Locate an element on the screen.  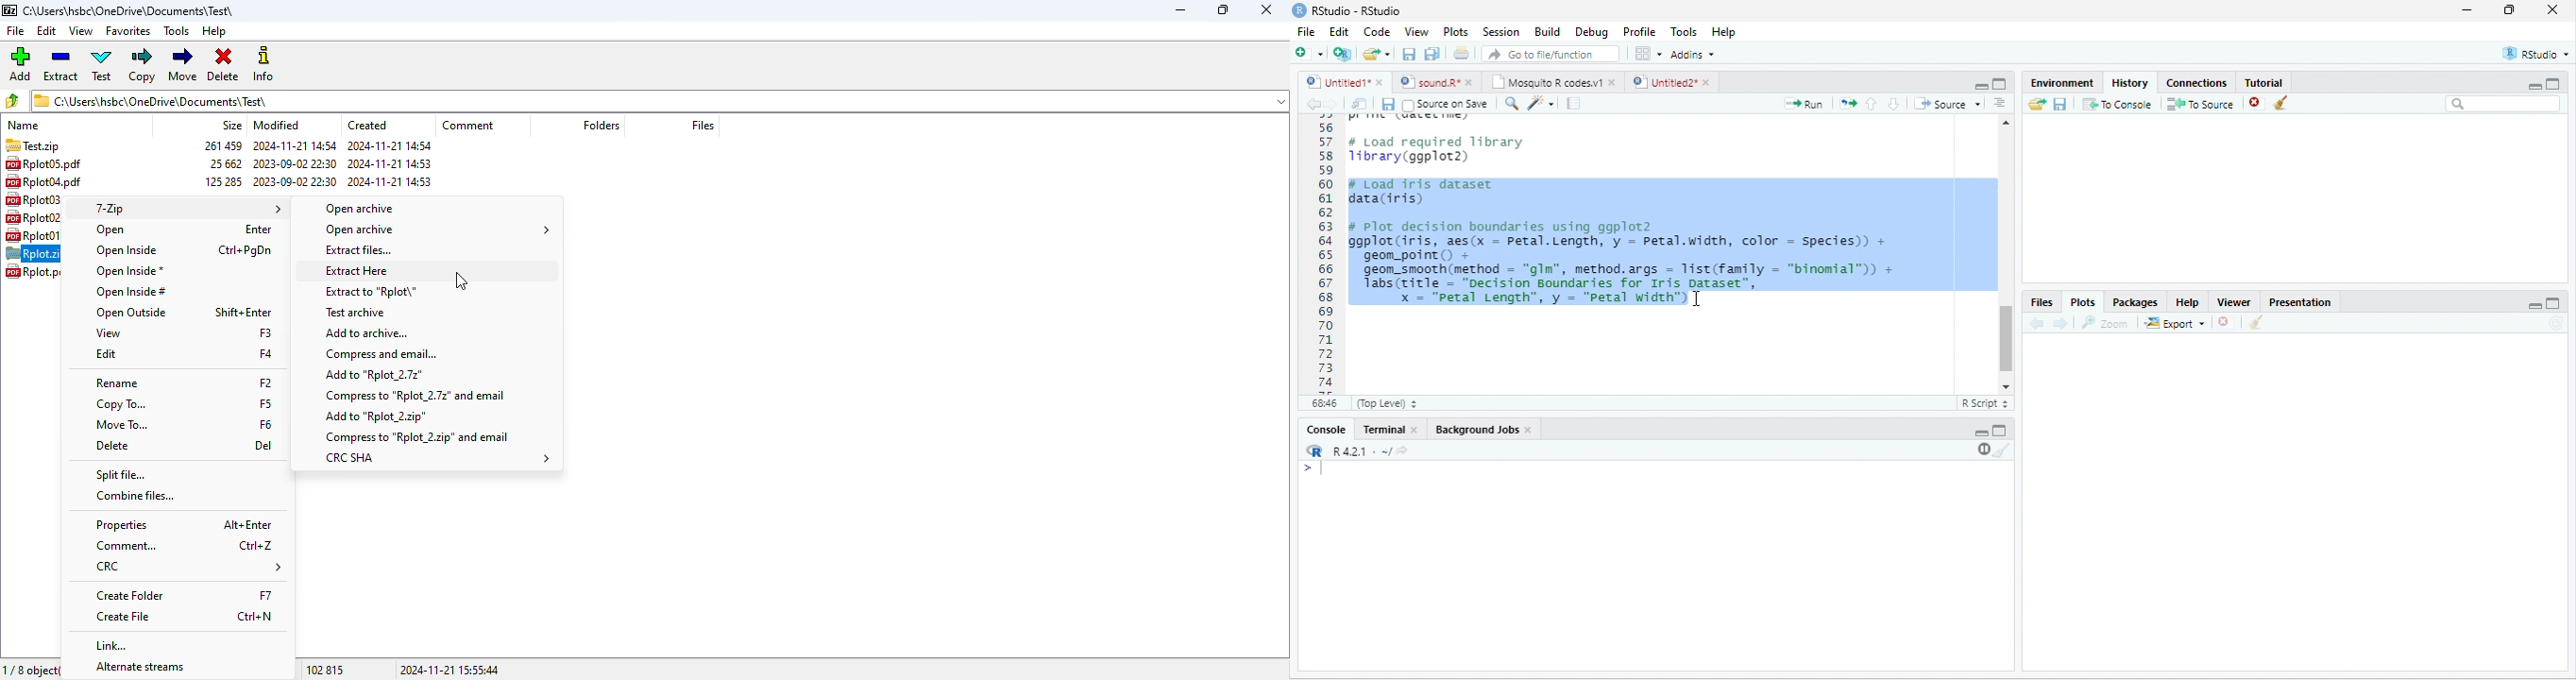
open archive is located at coordinates (439, 230).